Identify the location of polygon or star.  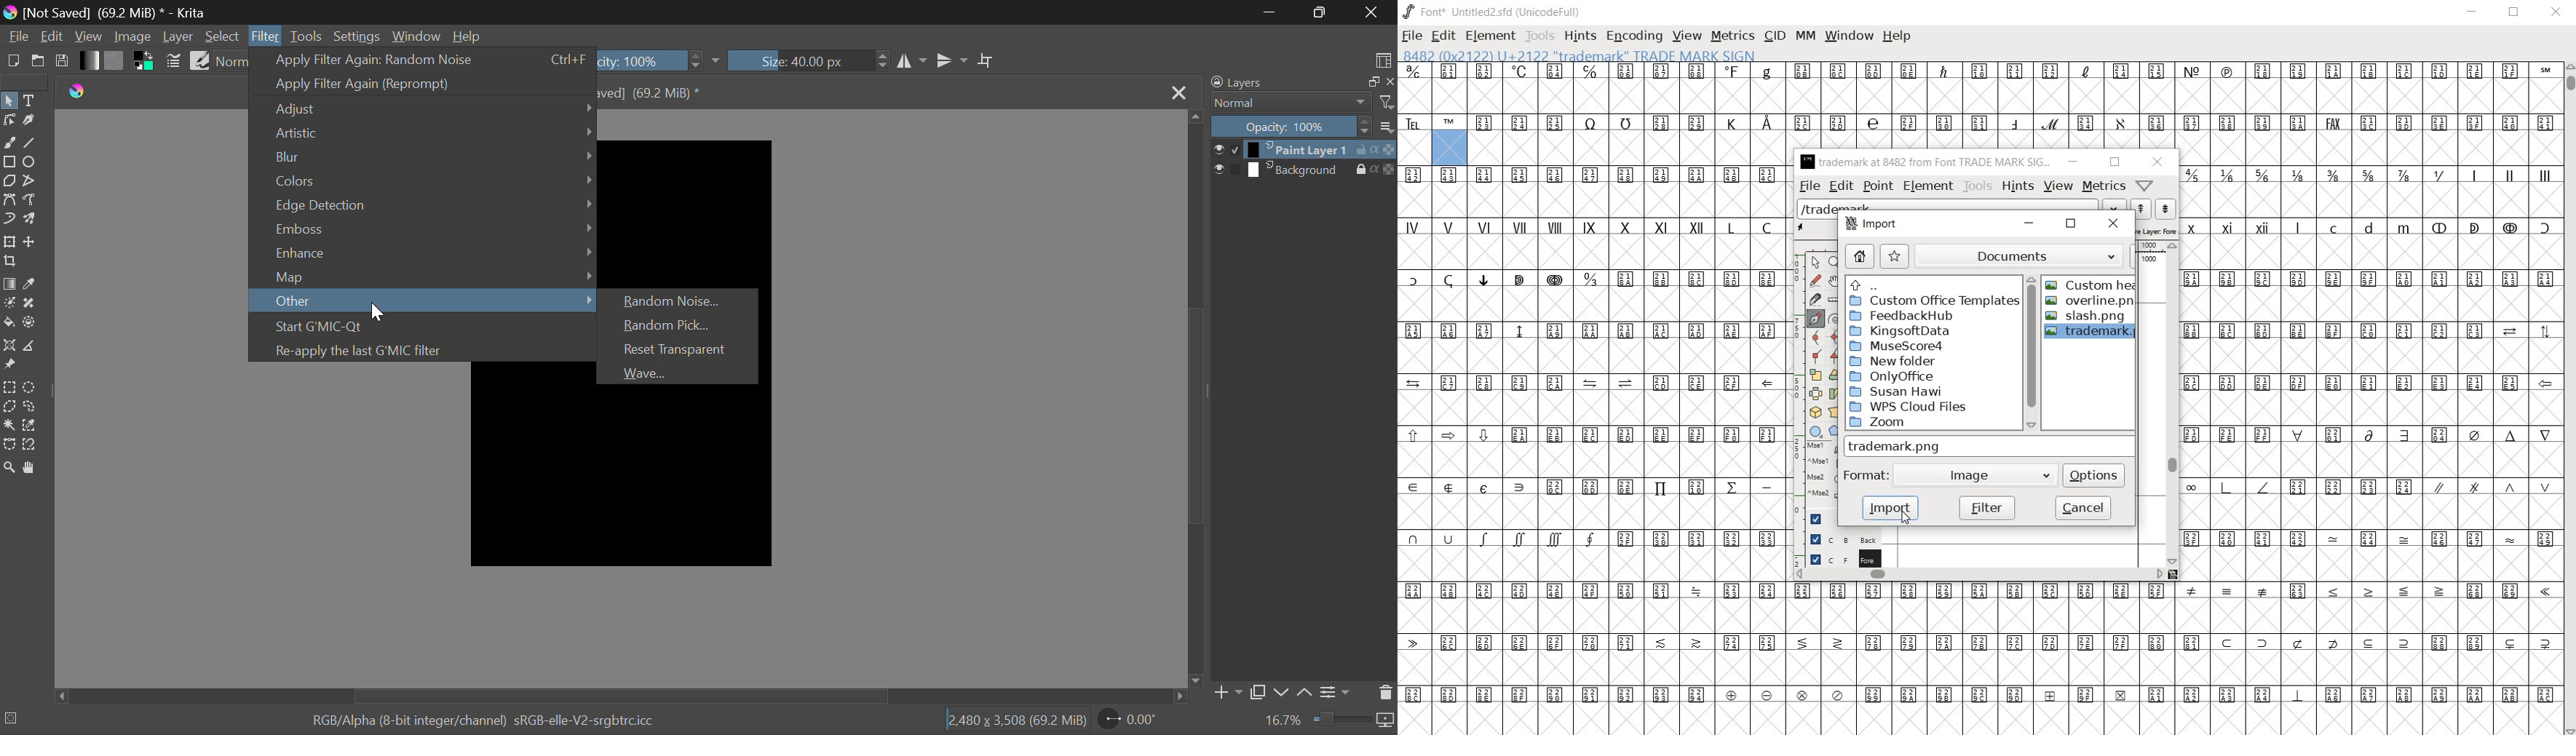
(1834, 430).